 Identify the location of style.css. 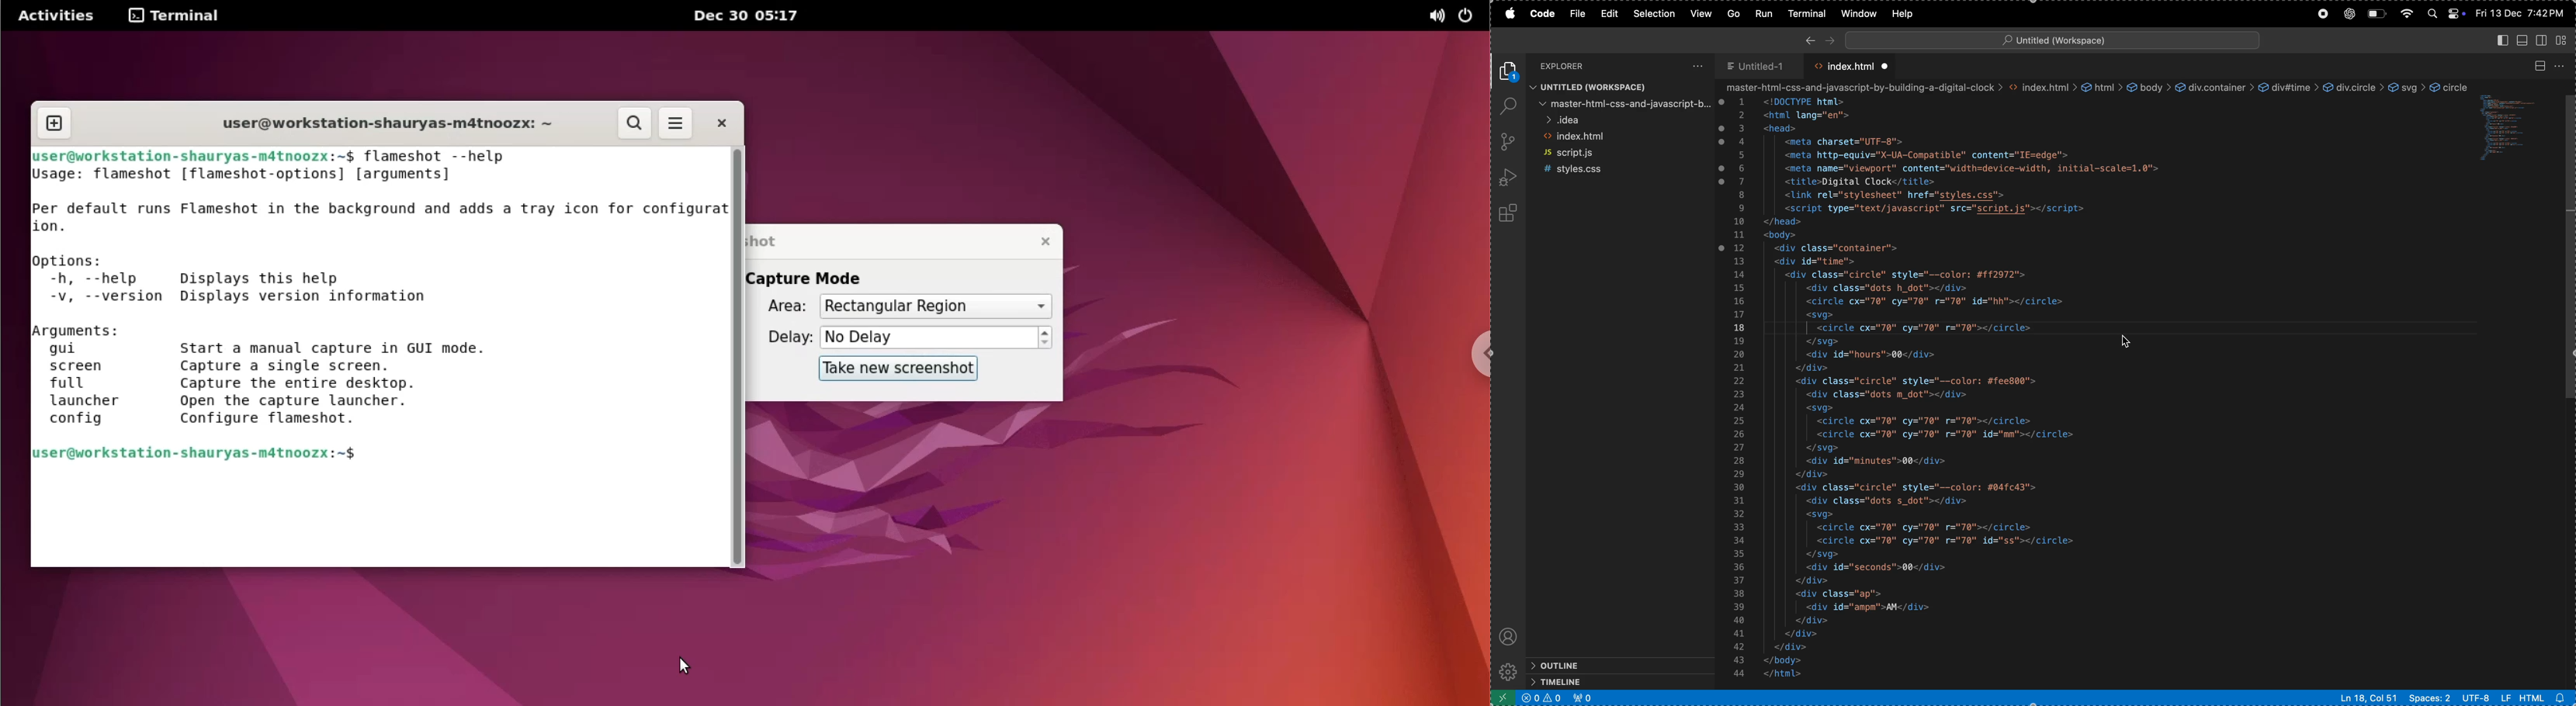
(1619, 169).